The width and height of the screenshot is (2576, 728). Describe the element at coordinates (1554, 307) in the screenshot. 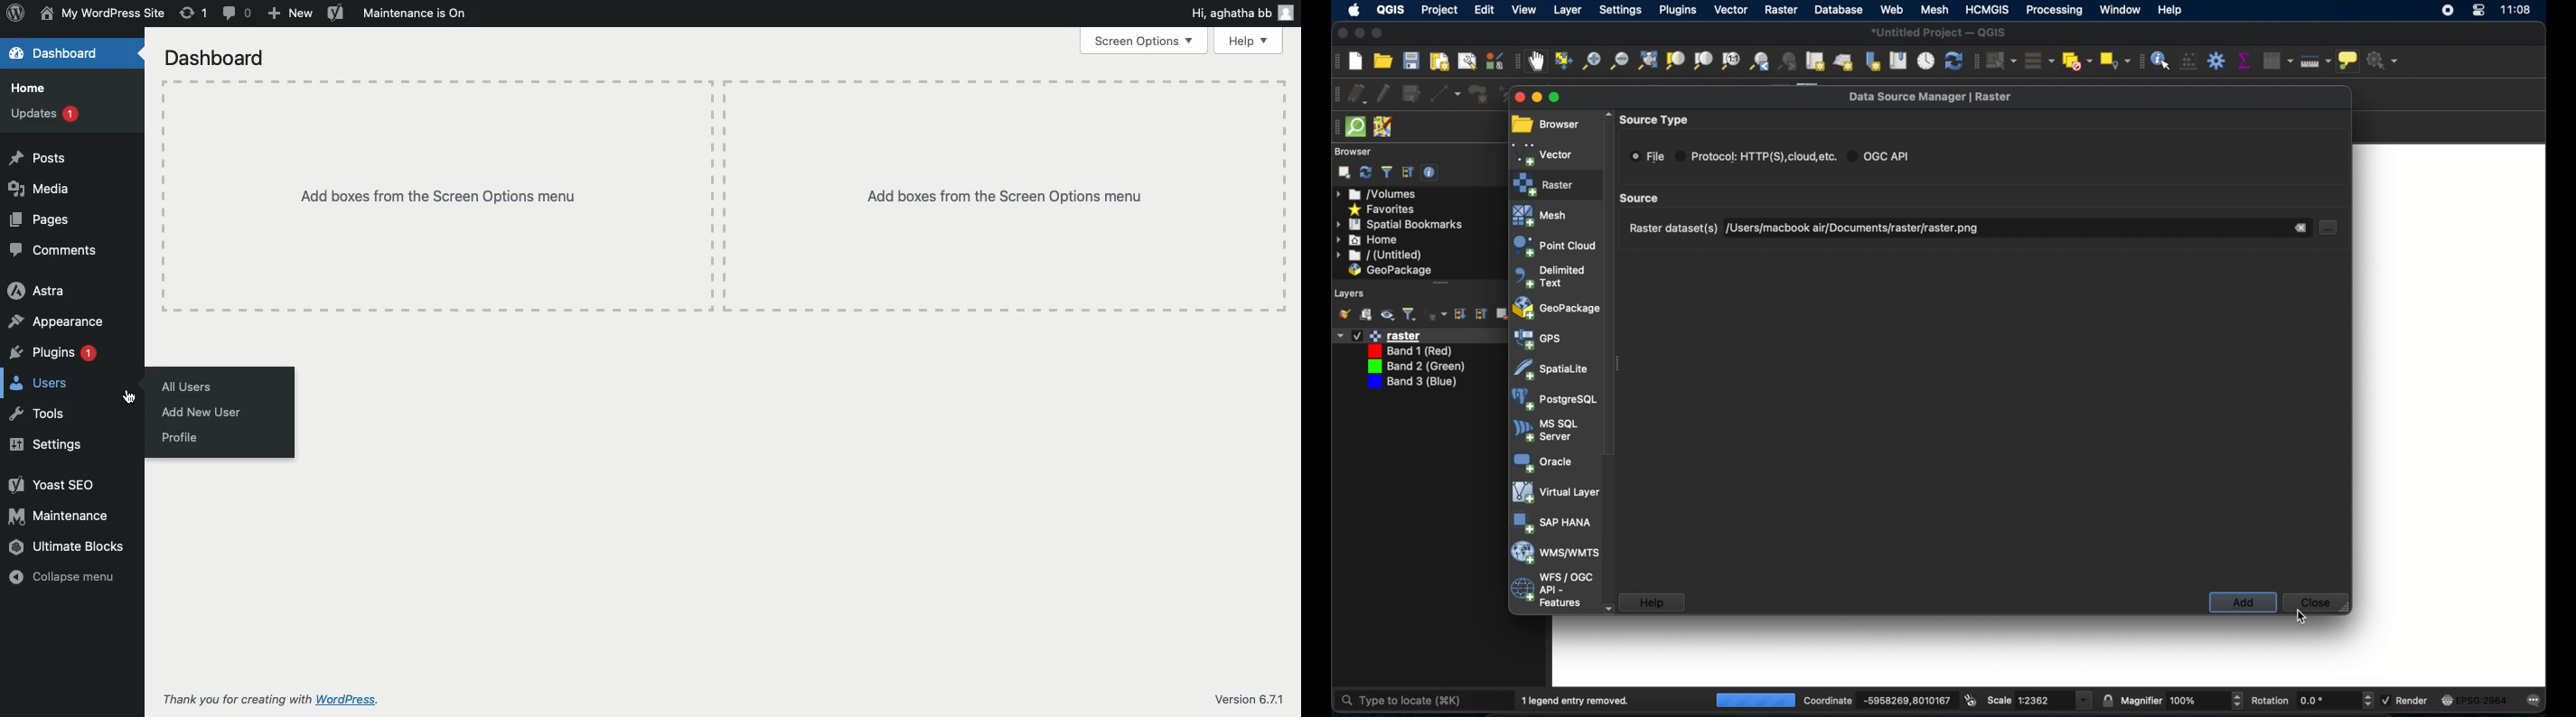

I see `geopackage` at that location.